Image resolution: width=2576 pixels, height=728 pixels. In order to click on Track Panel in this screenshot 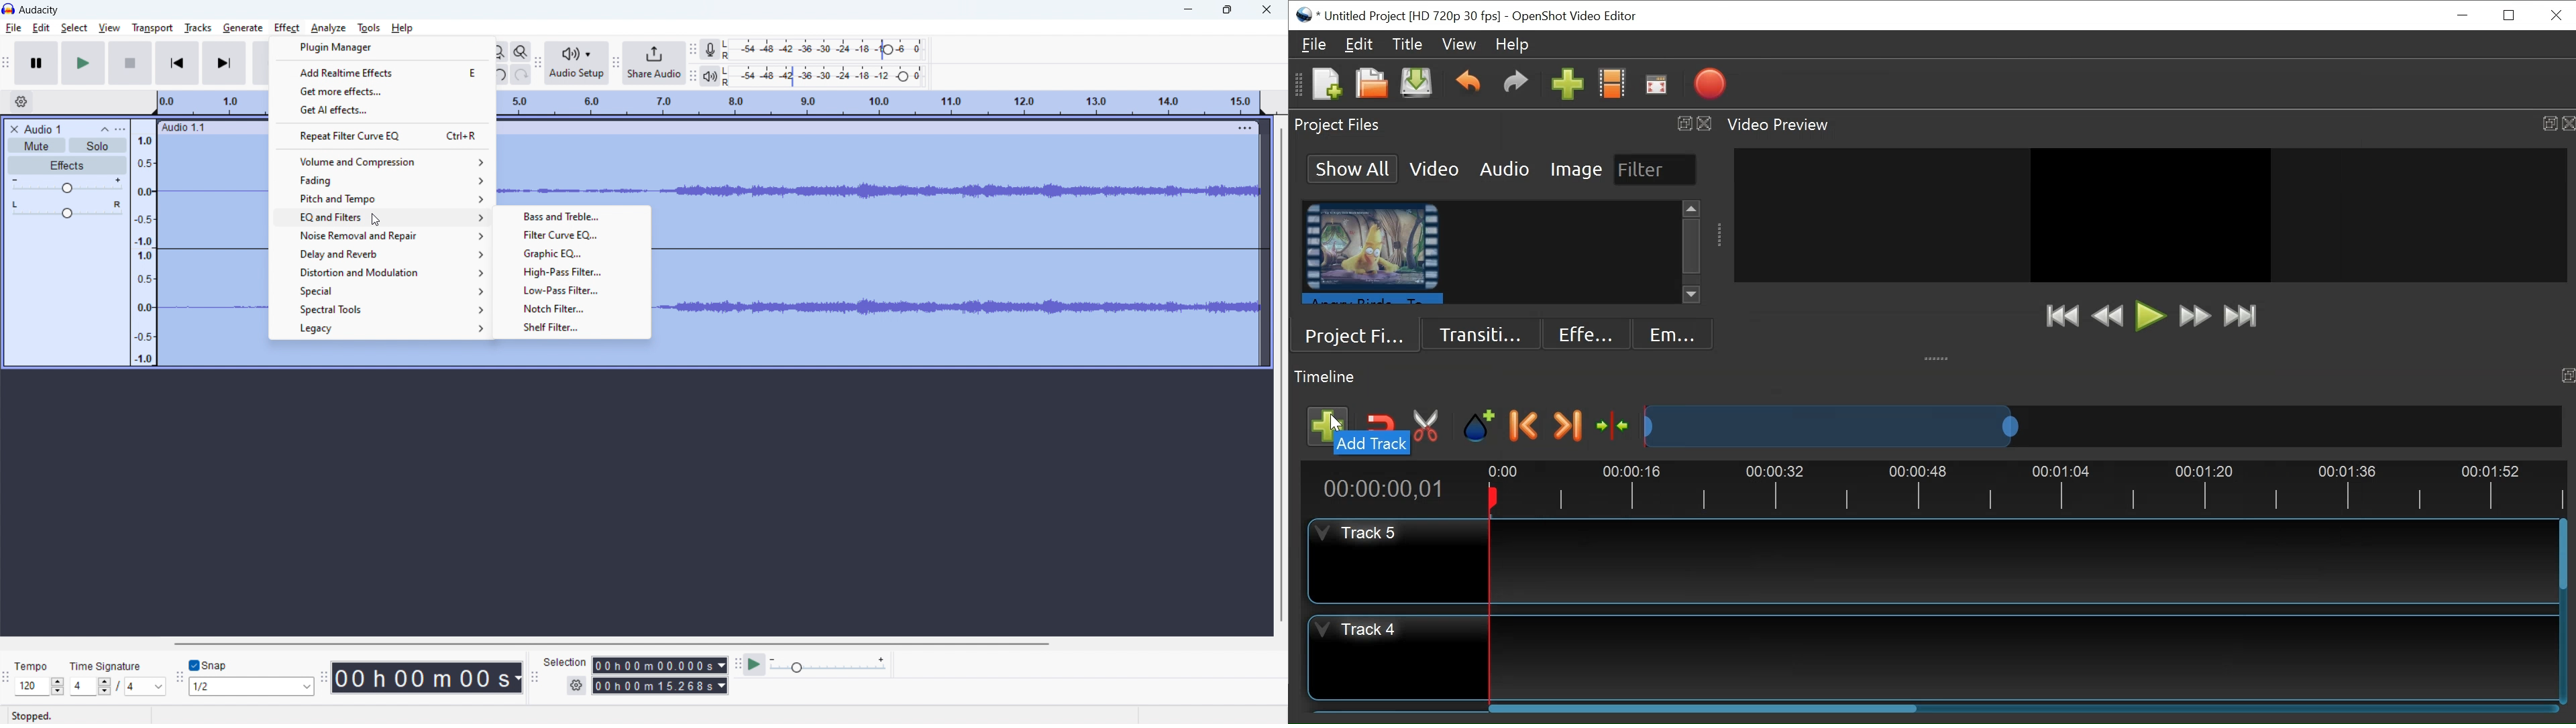, I will do `click(2025, 656)`.